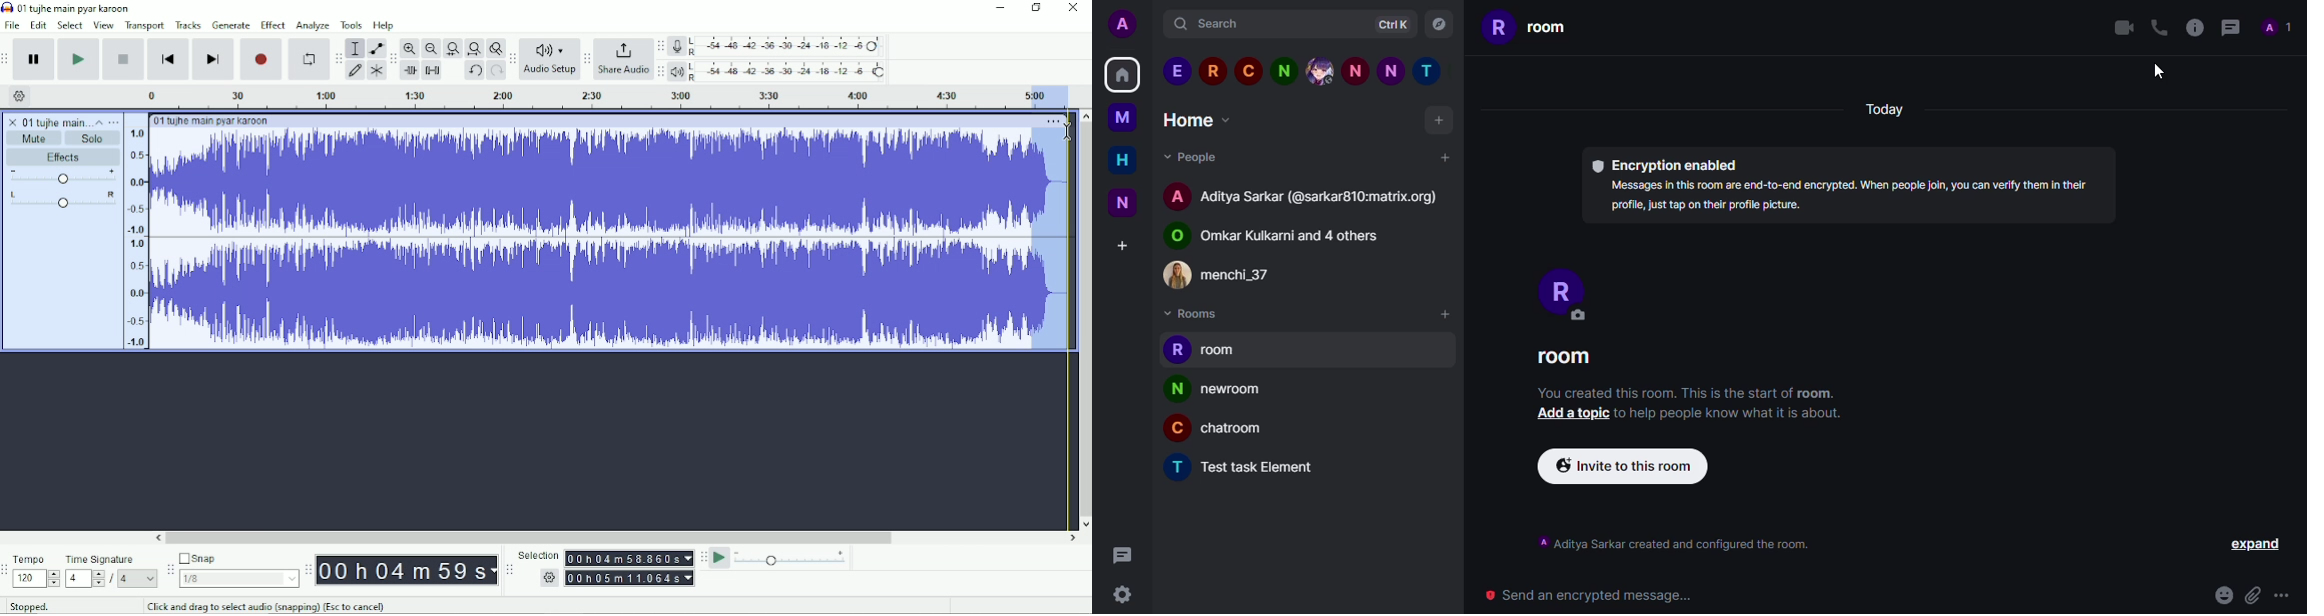 The image size is (2324, 616). What do you see at coordinates (71, 26) in the screenshot?
I see `Select` at bounding box center [71, 26].